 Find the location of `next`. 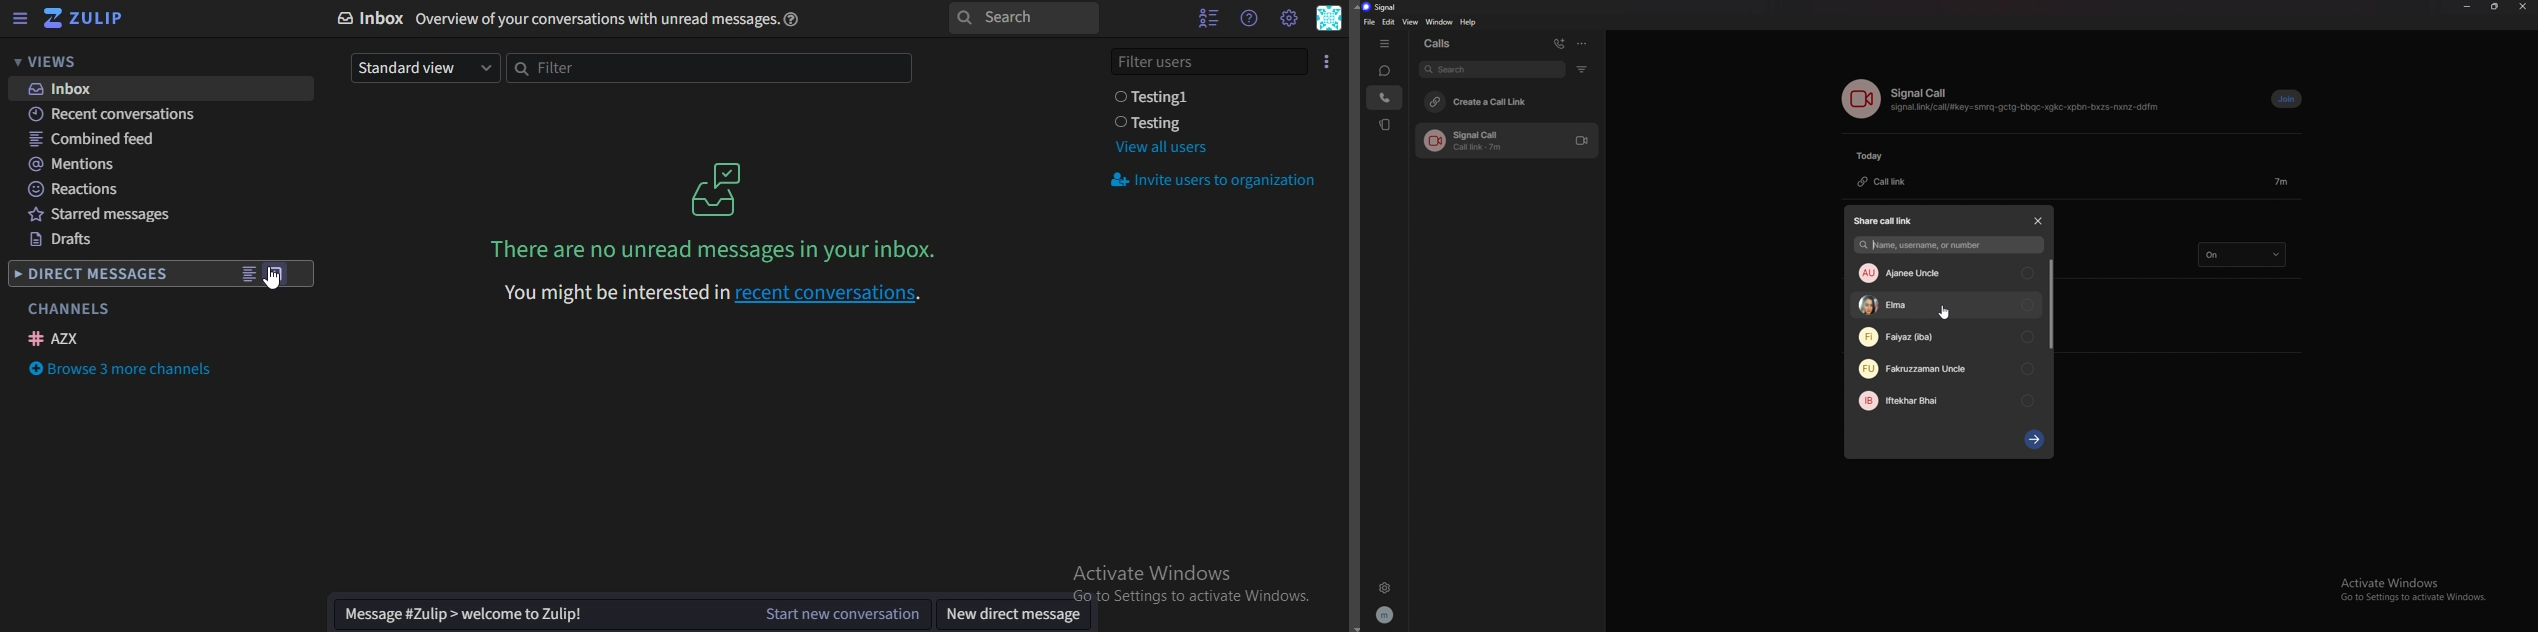

next is located at coordinates (2035, 439).